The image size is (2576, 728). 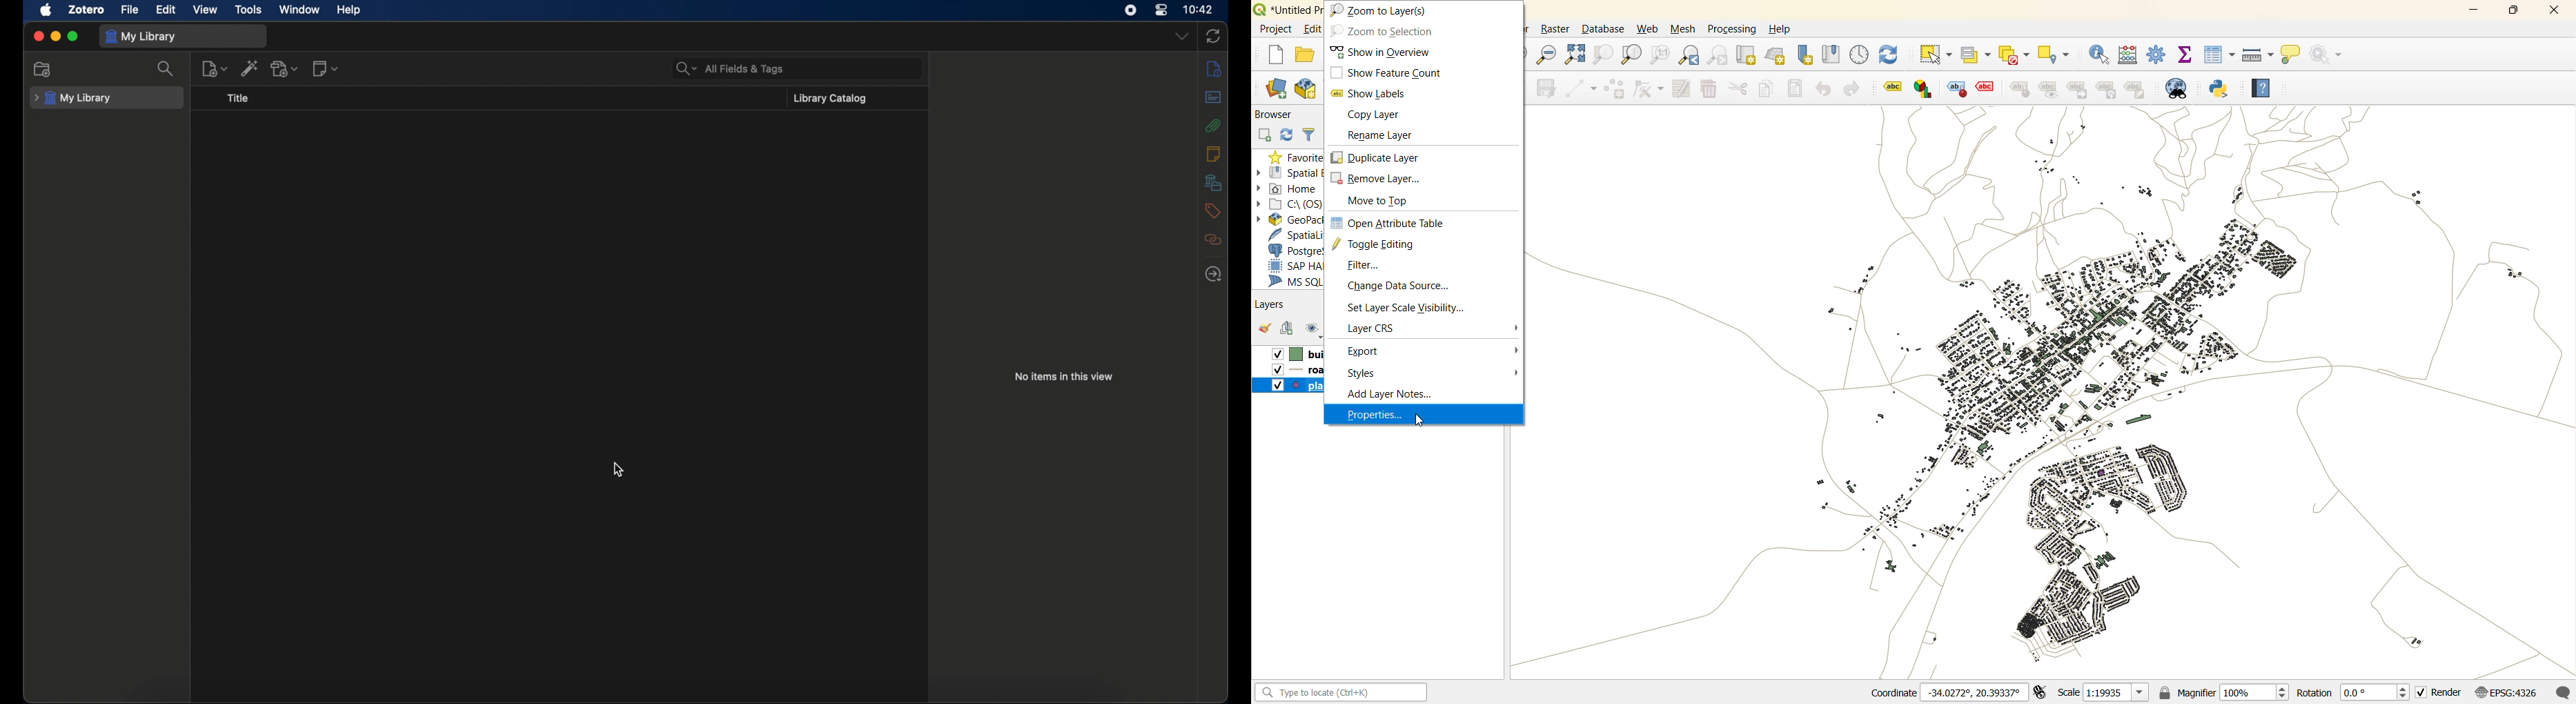 I want to click on filter , so click(x=1365, y=266).